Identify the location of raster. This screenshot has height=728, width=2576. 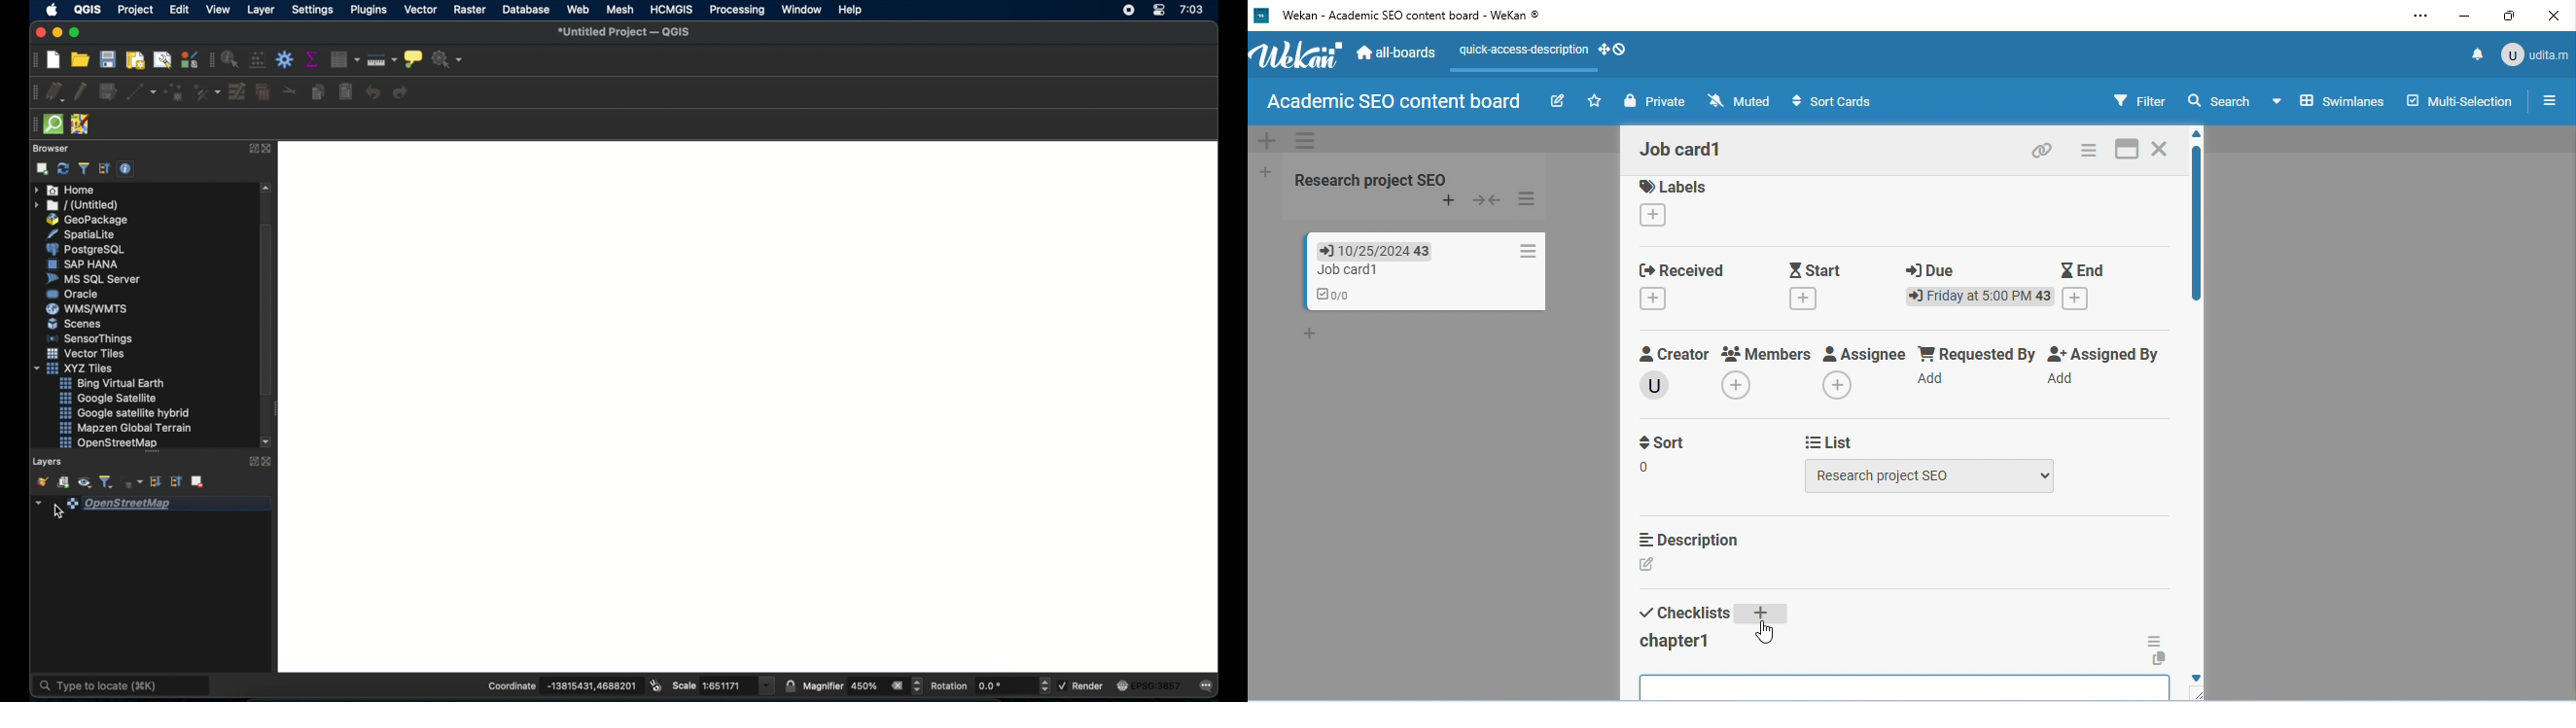
(469, 9).